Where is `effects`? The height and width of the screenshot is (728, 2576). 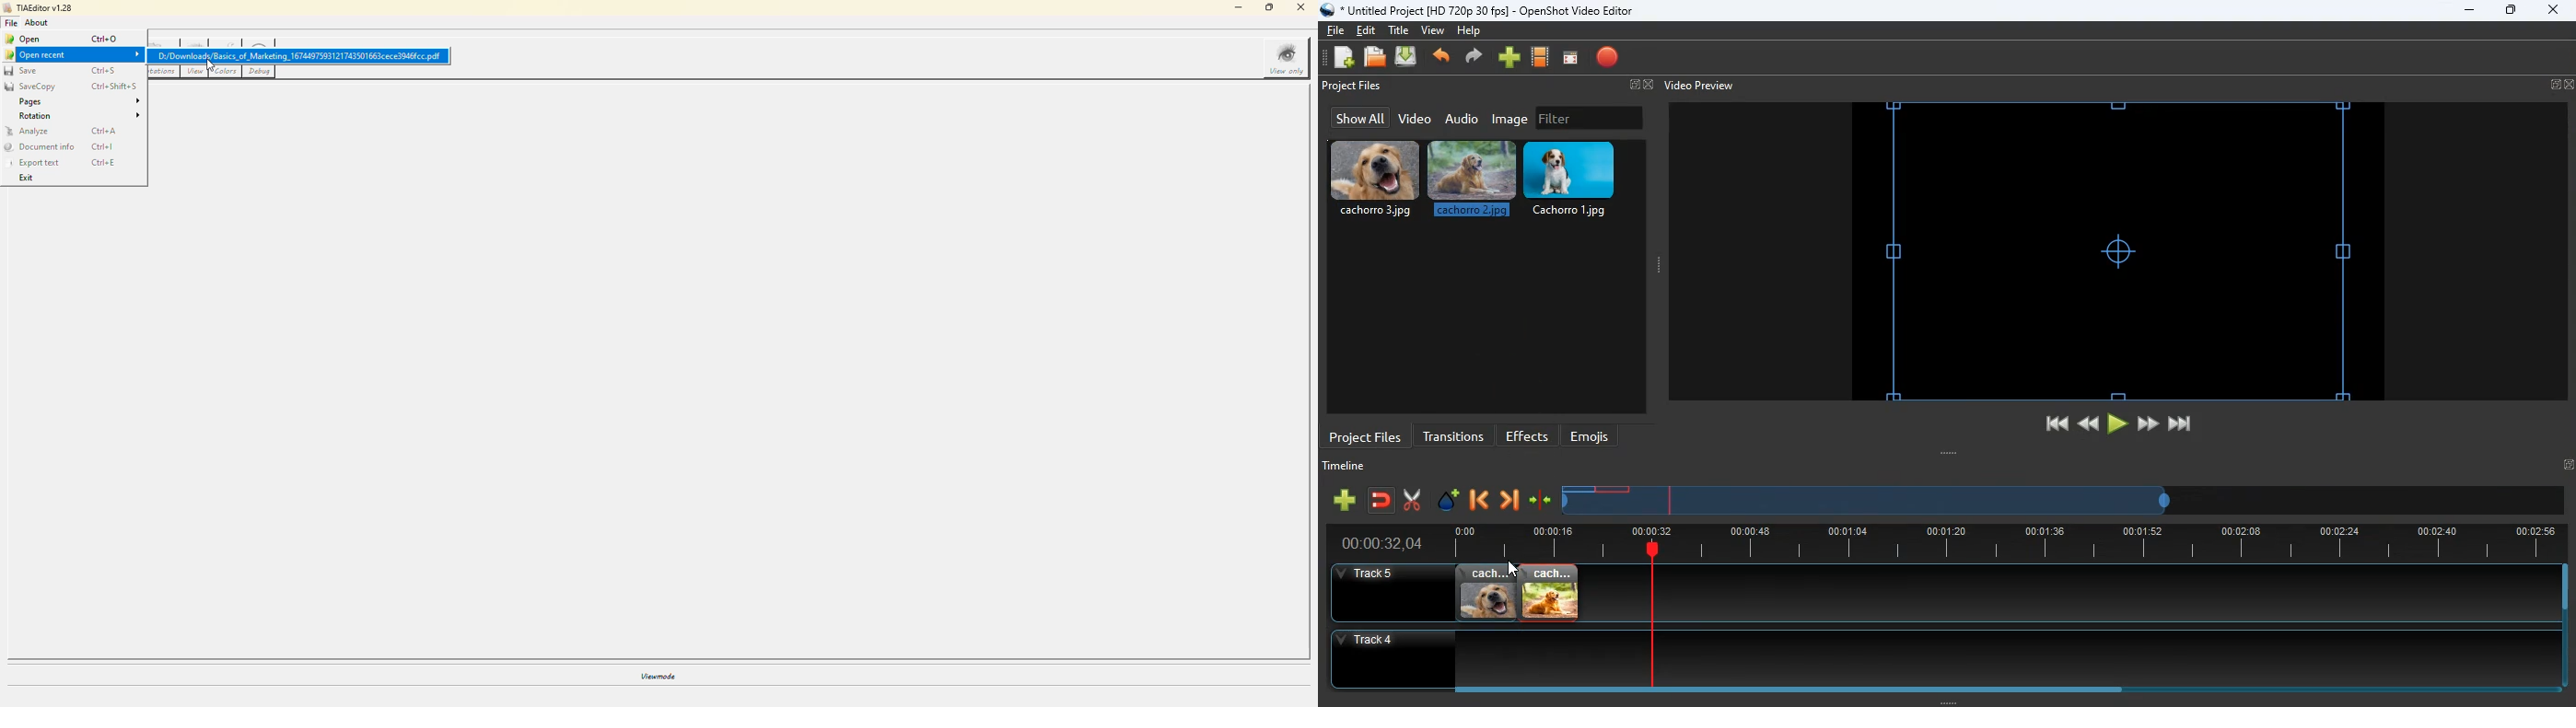 effects is located at coordinates (1528, 435).